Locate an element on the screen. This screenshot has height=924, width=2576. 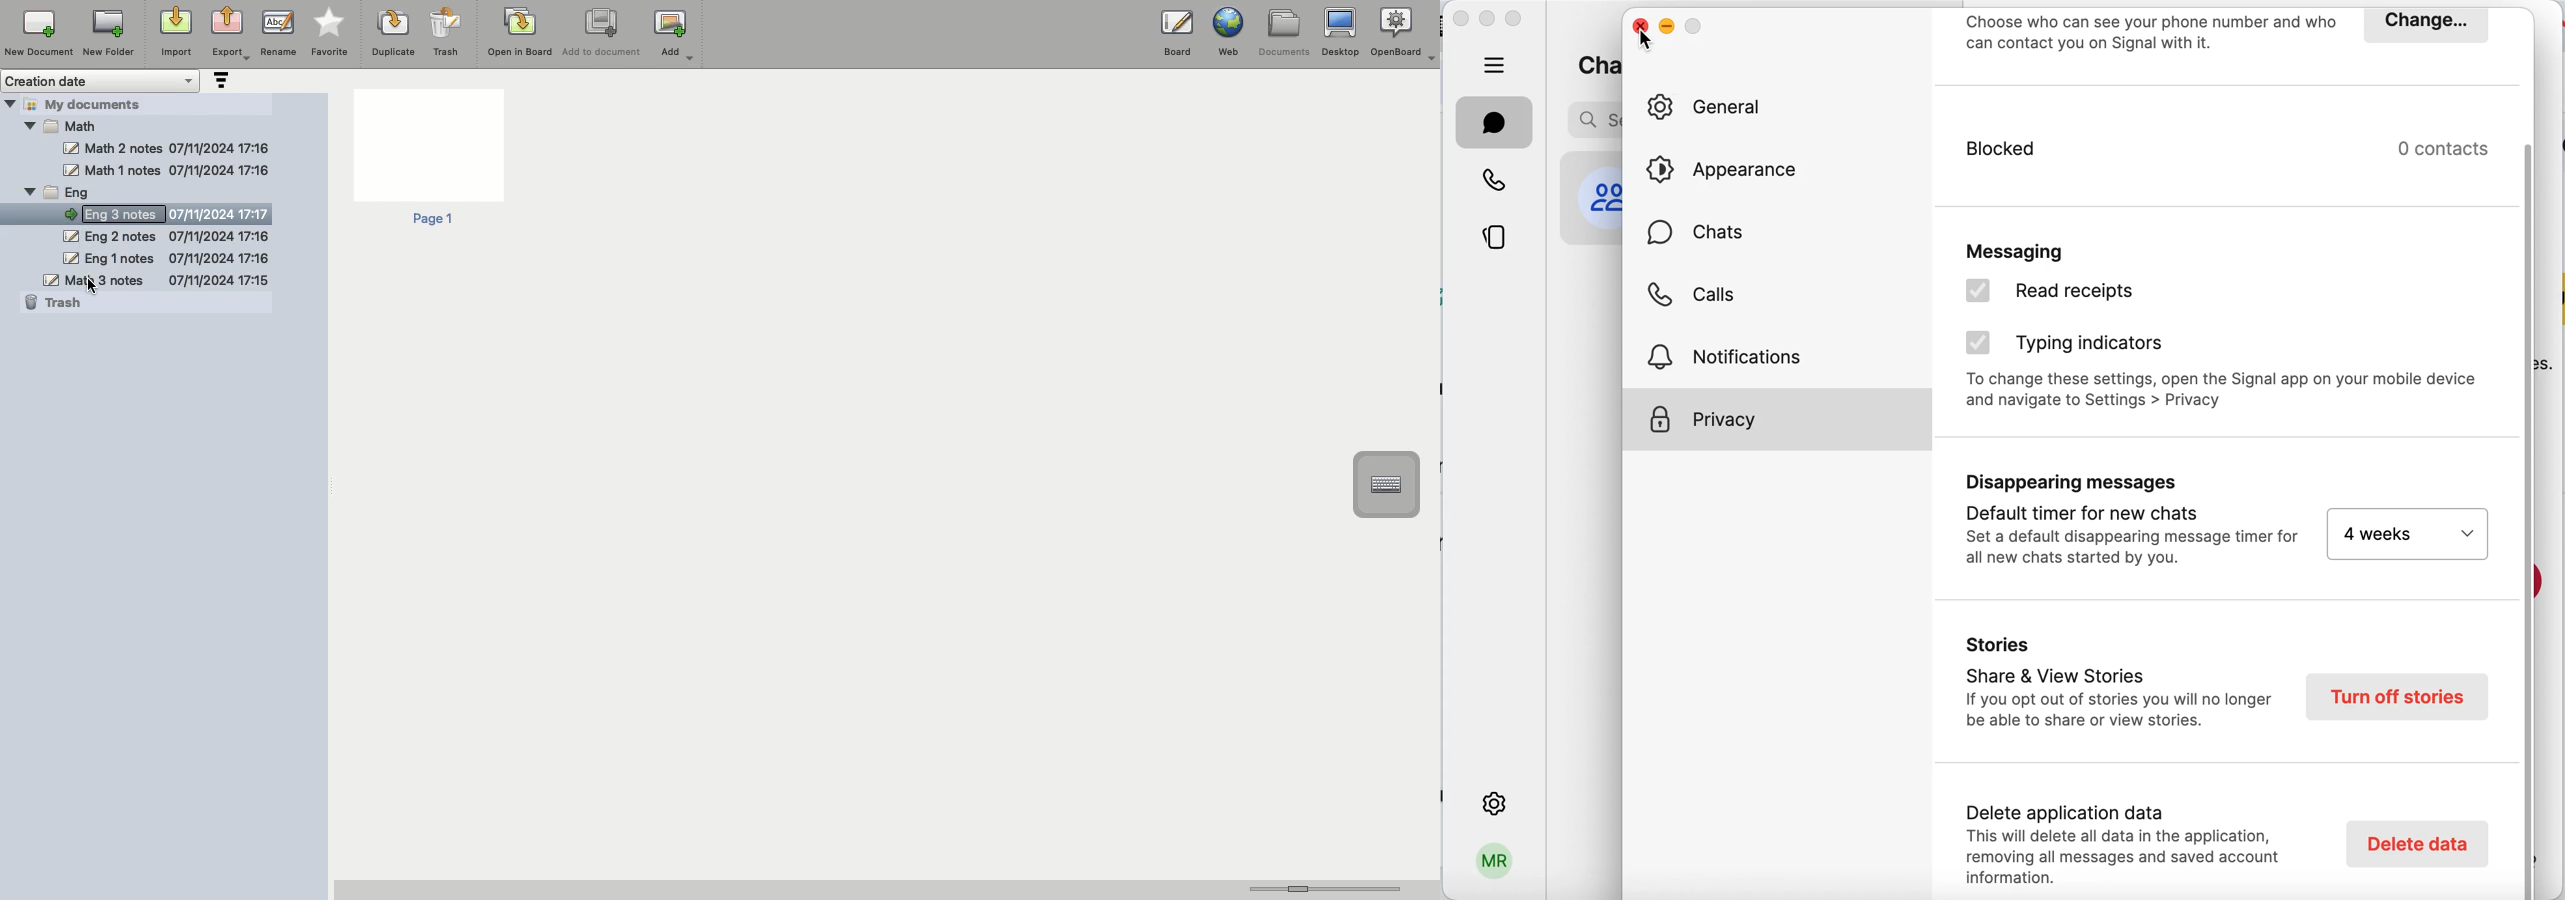
Web is located at coordinates (1226, 32).